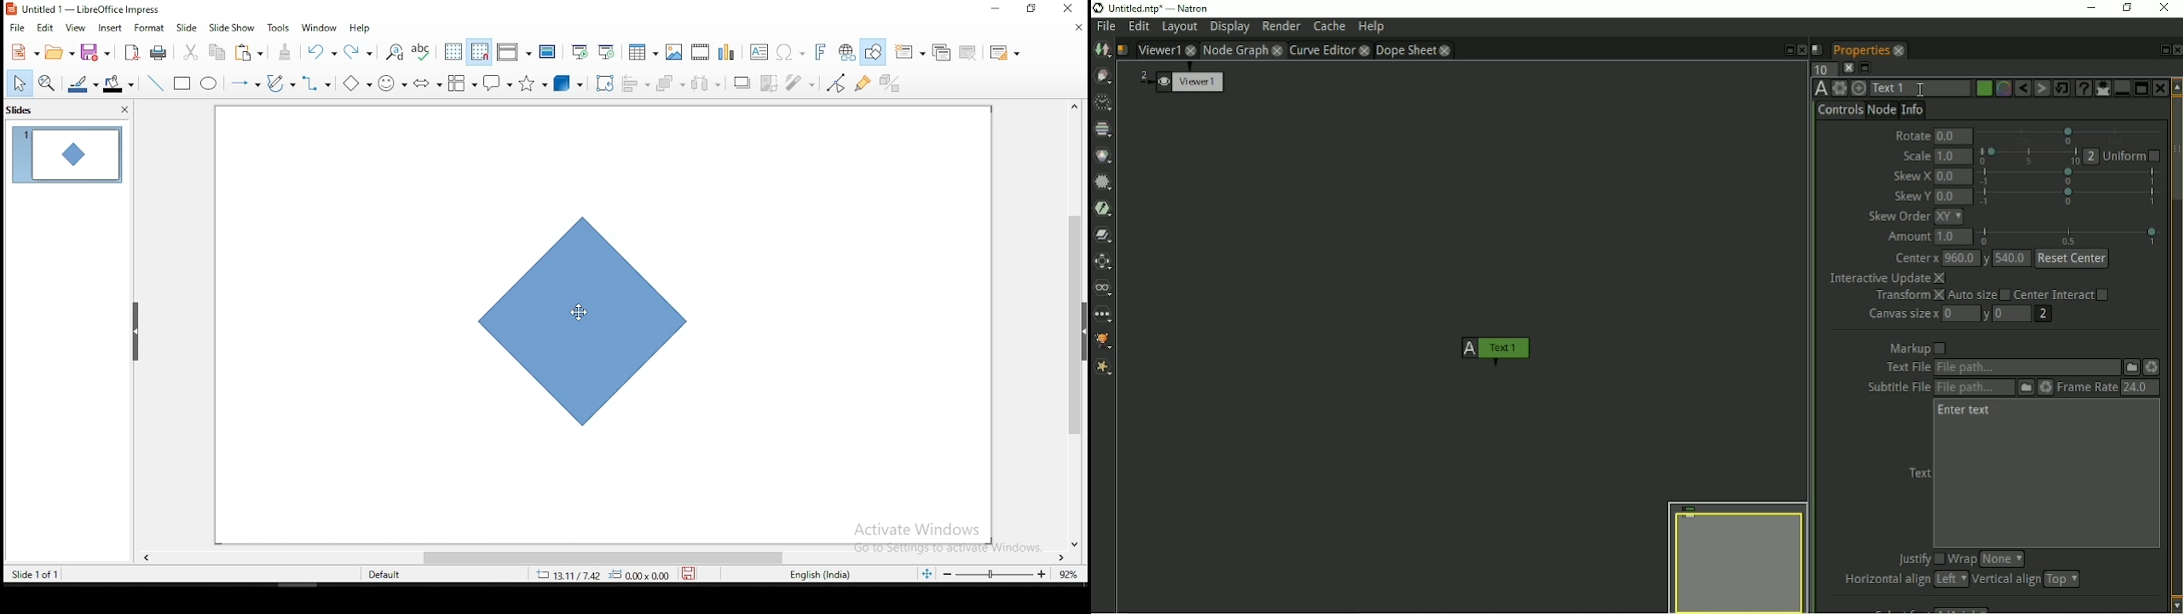 This screenshot has height=616, width=2184. I want to click on paste, so click(250, 54).